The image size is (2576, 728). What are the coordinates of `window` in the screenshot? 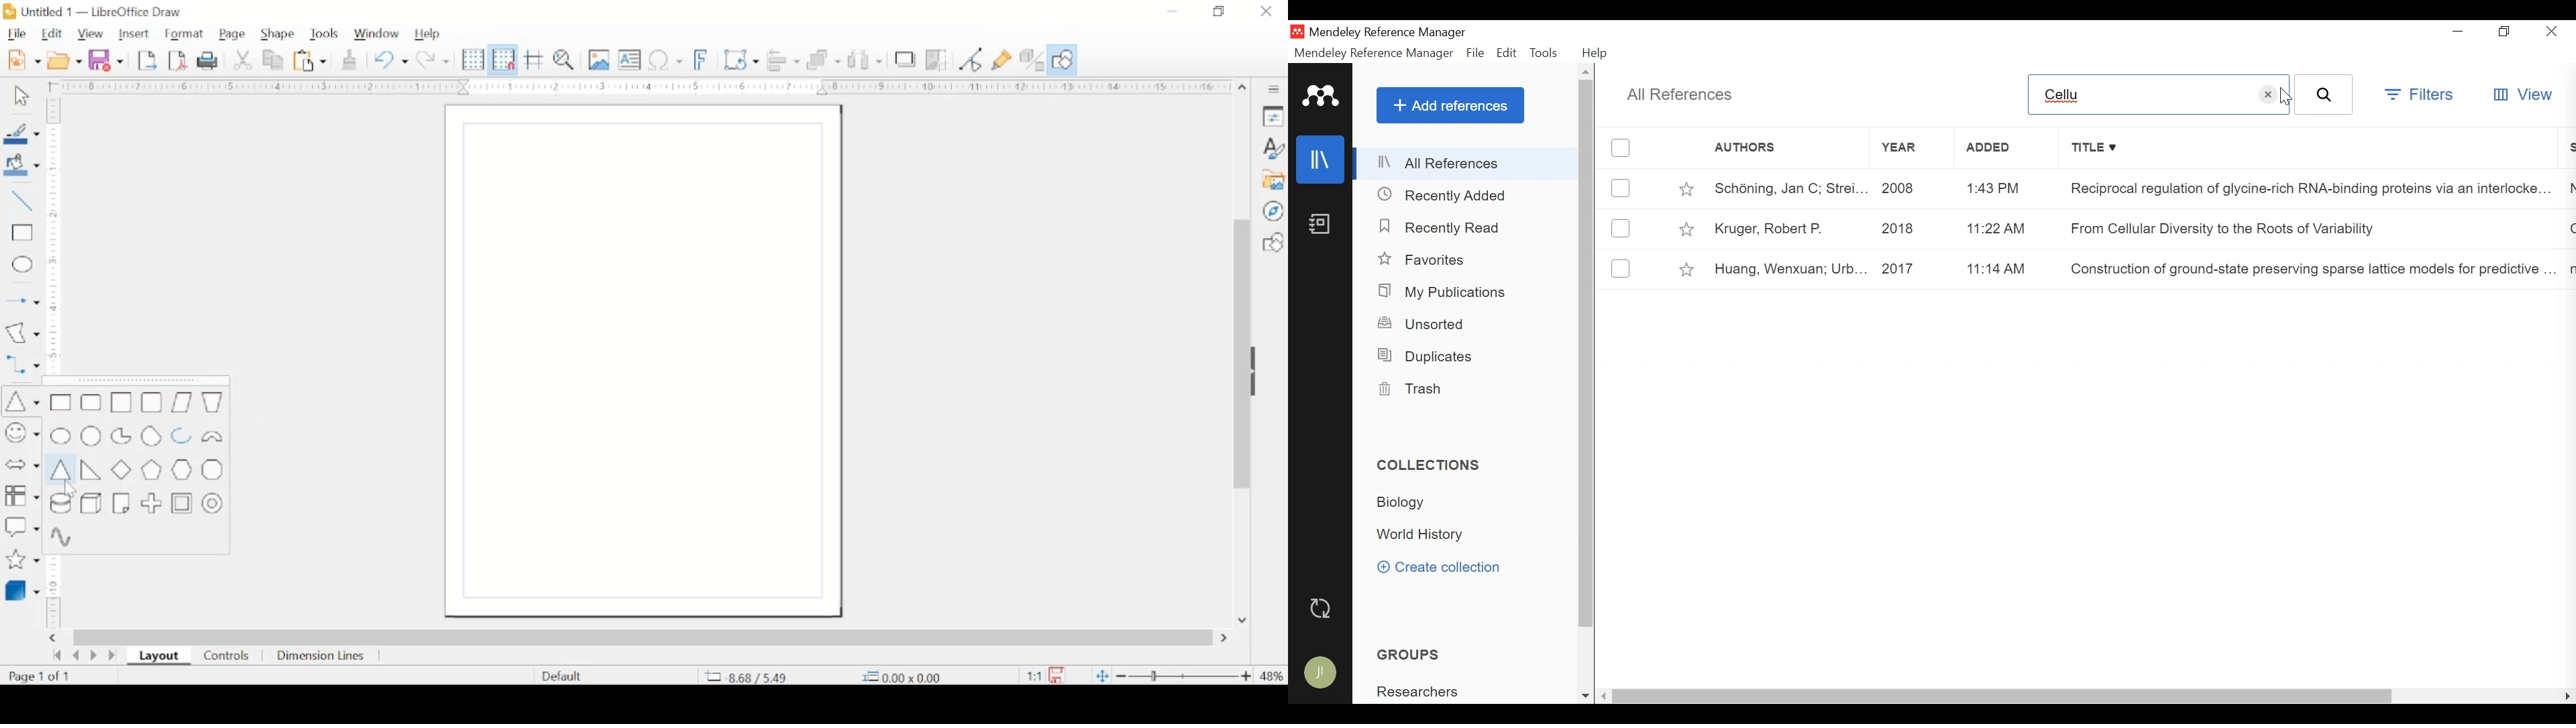 It's located at (376, 32).